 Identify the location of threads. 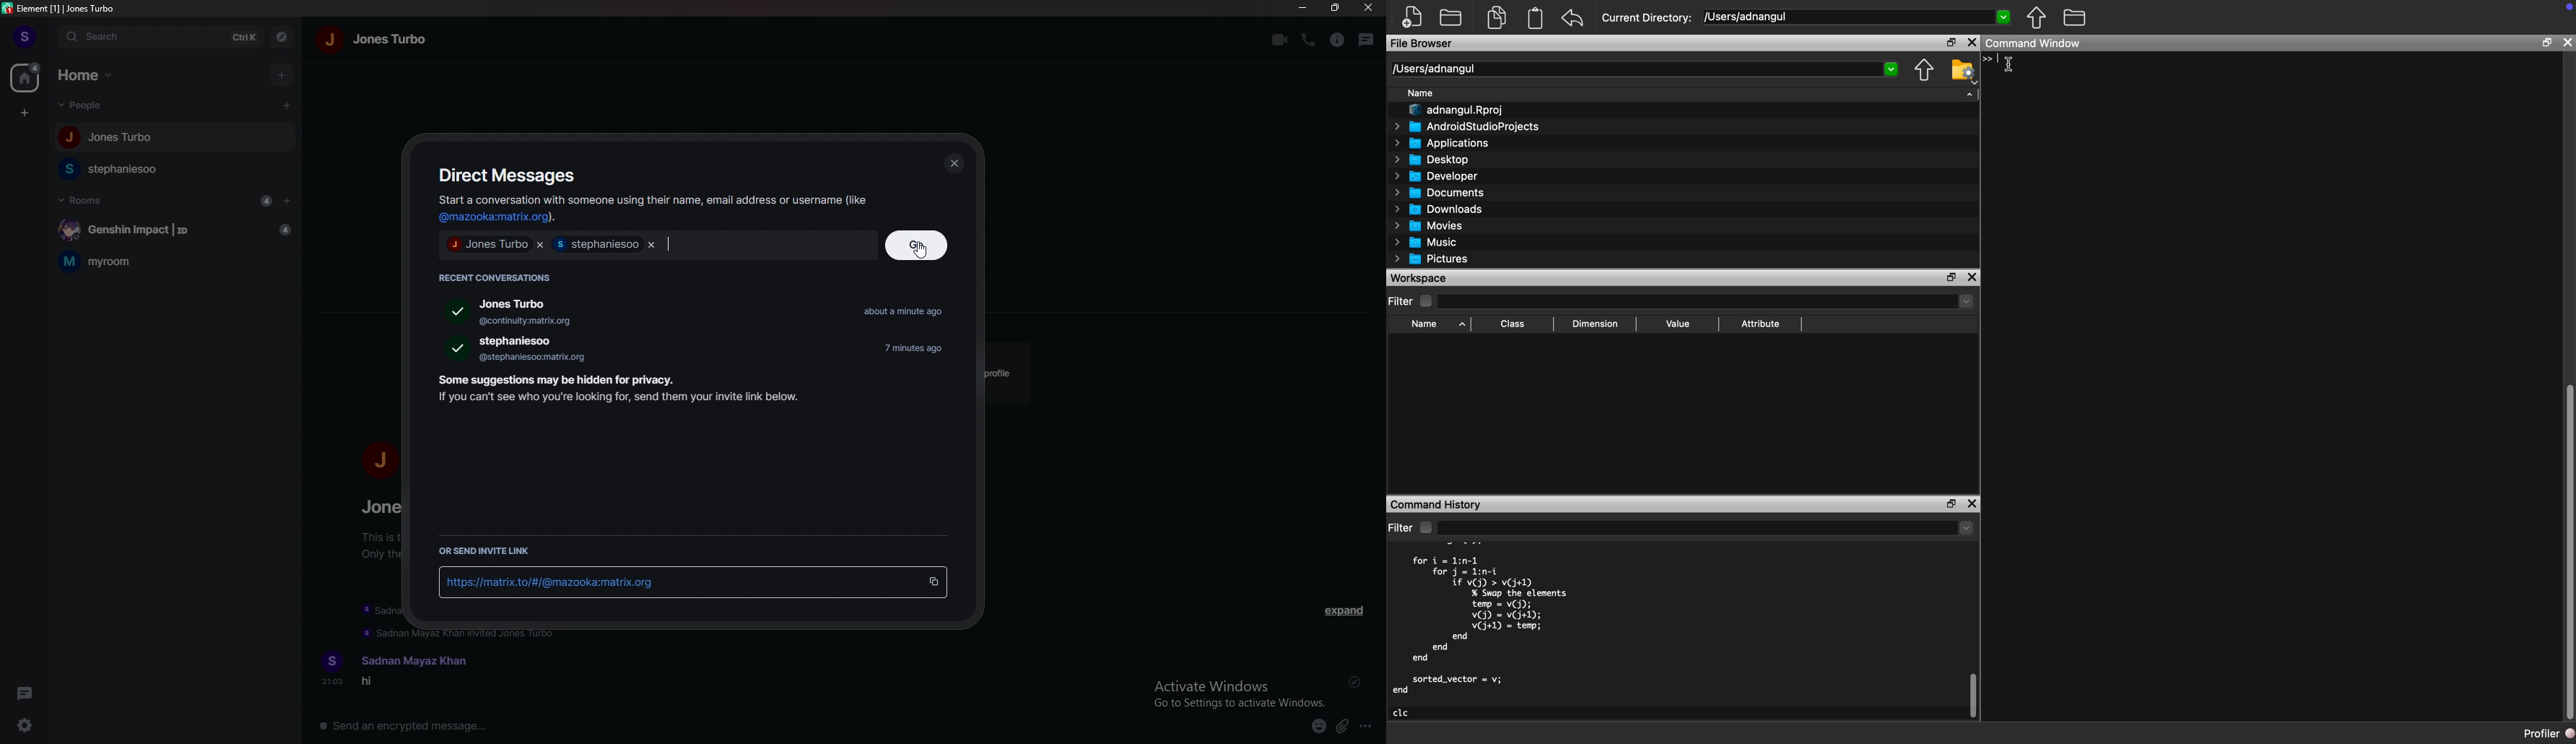
(1367, 40).